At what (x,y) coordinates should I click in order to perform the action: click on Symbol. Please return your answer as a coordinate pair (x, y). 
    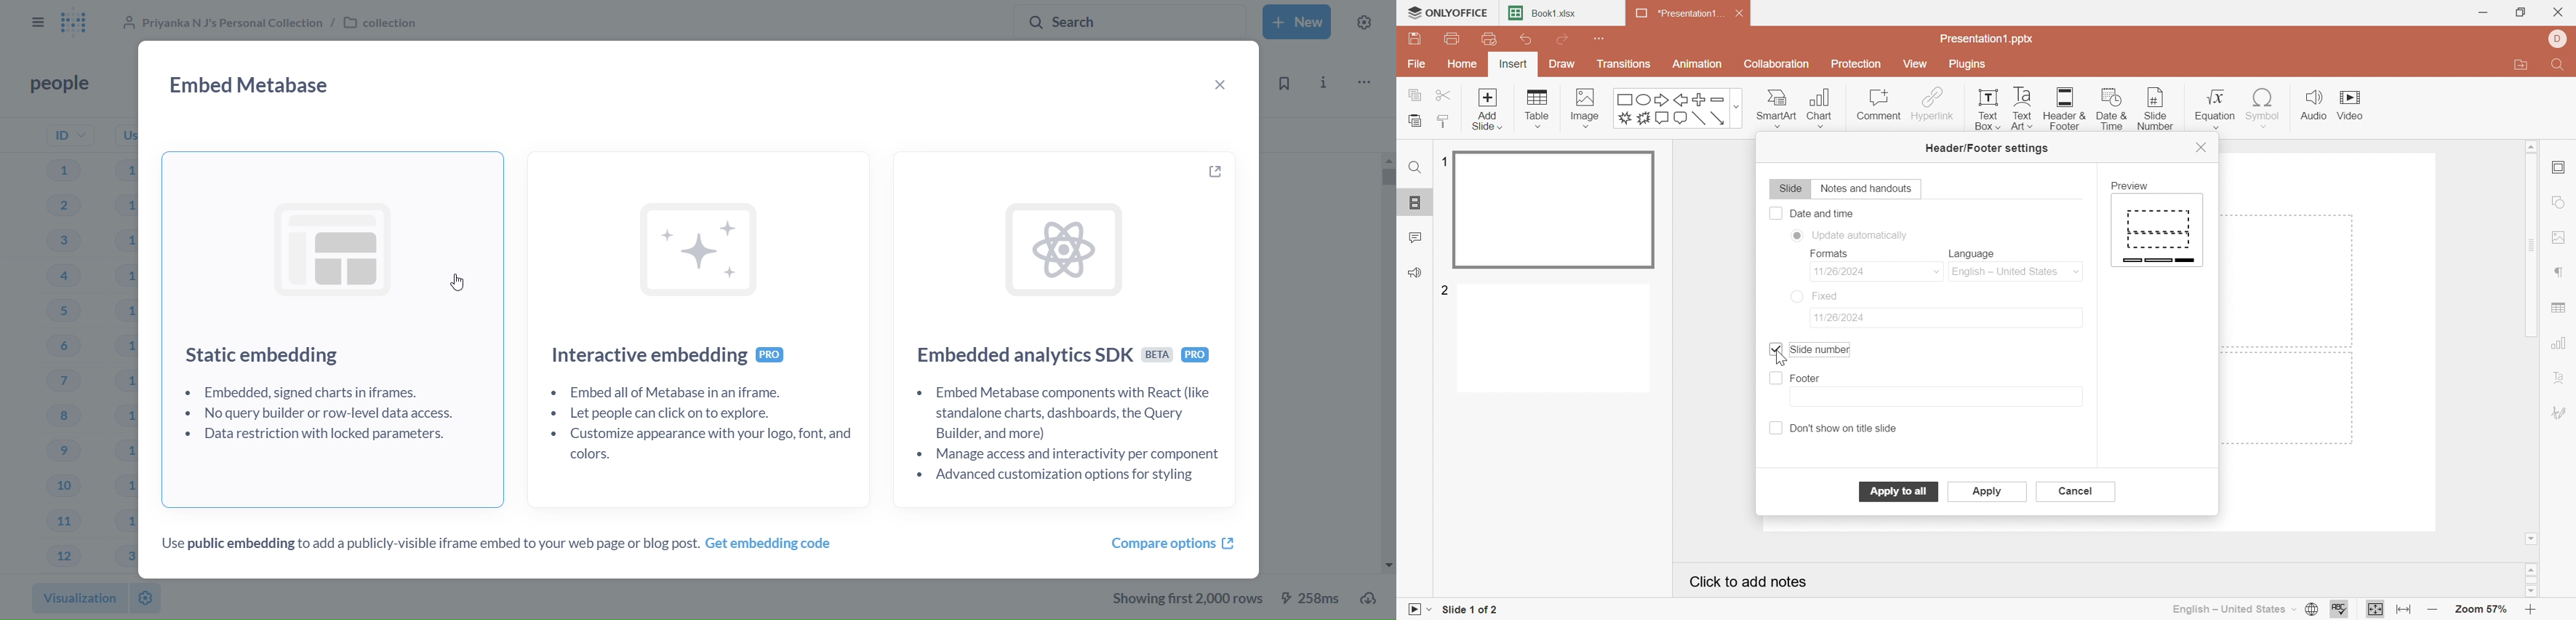
    Looking at the image, I should click on (2261, 107).